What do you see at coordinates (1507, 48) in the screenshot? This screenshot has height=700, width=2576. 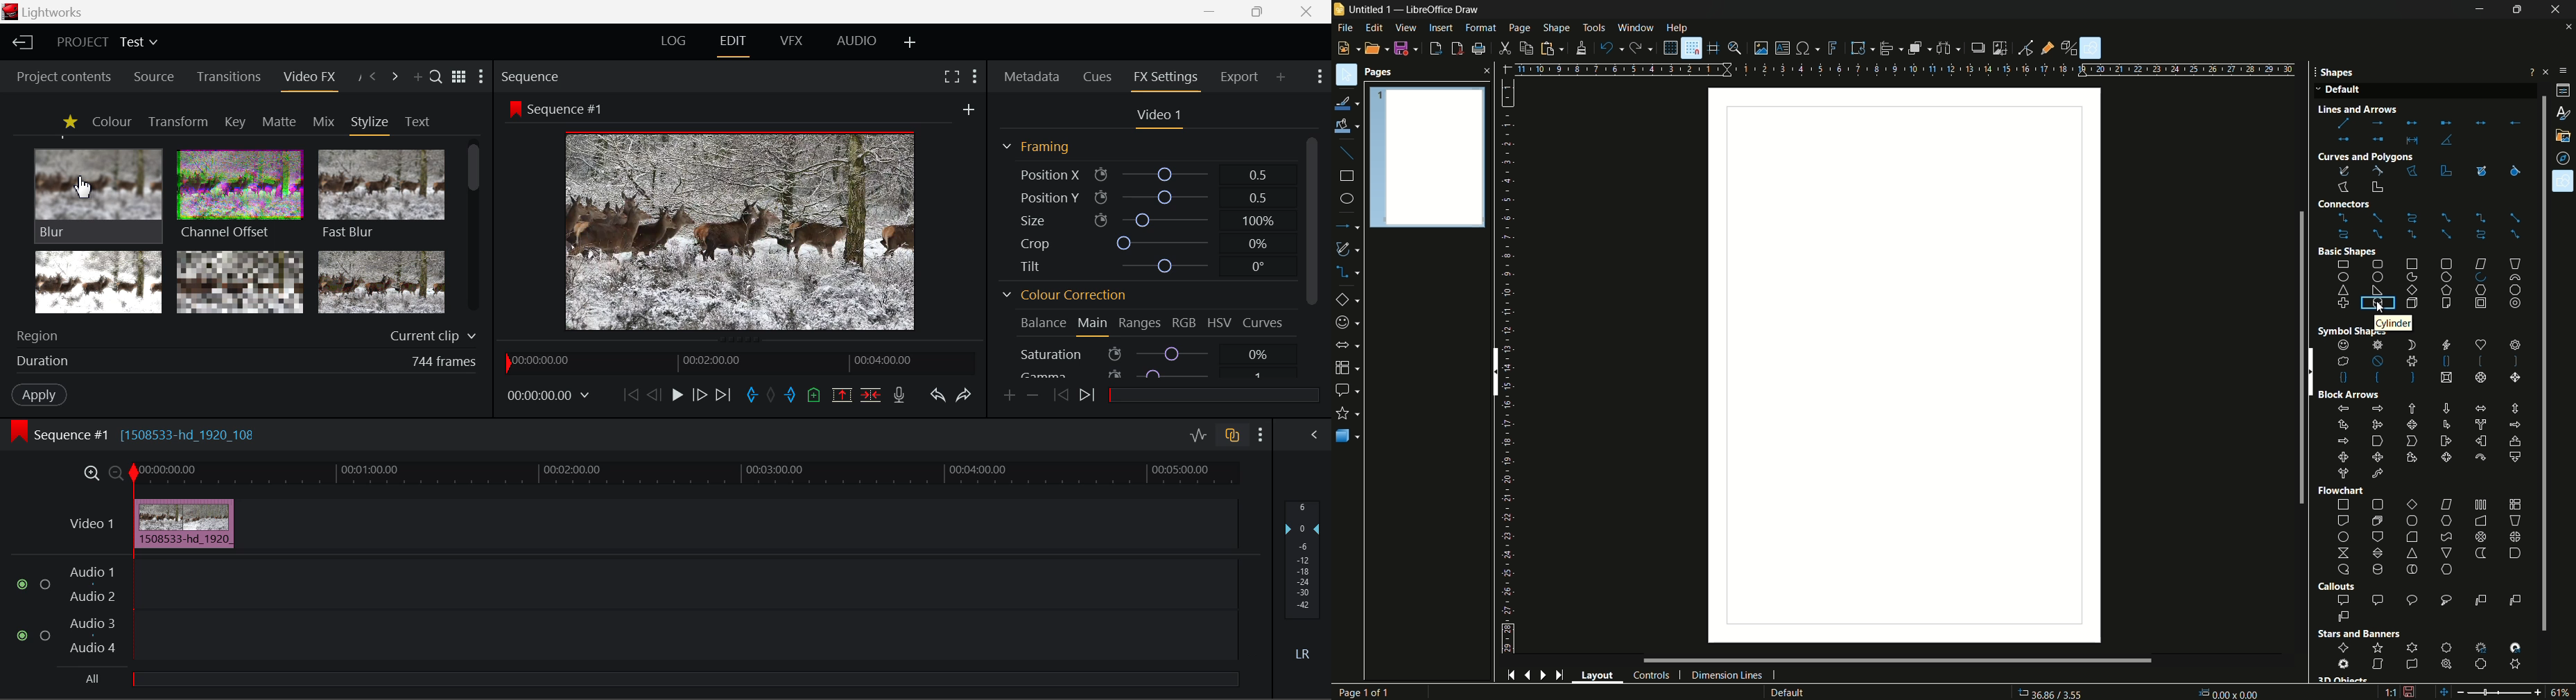 I see `cut` at bounding box center [1507, 48].